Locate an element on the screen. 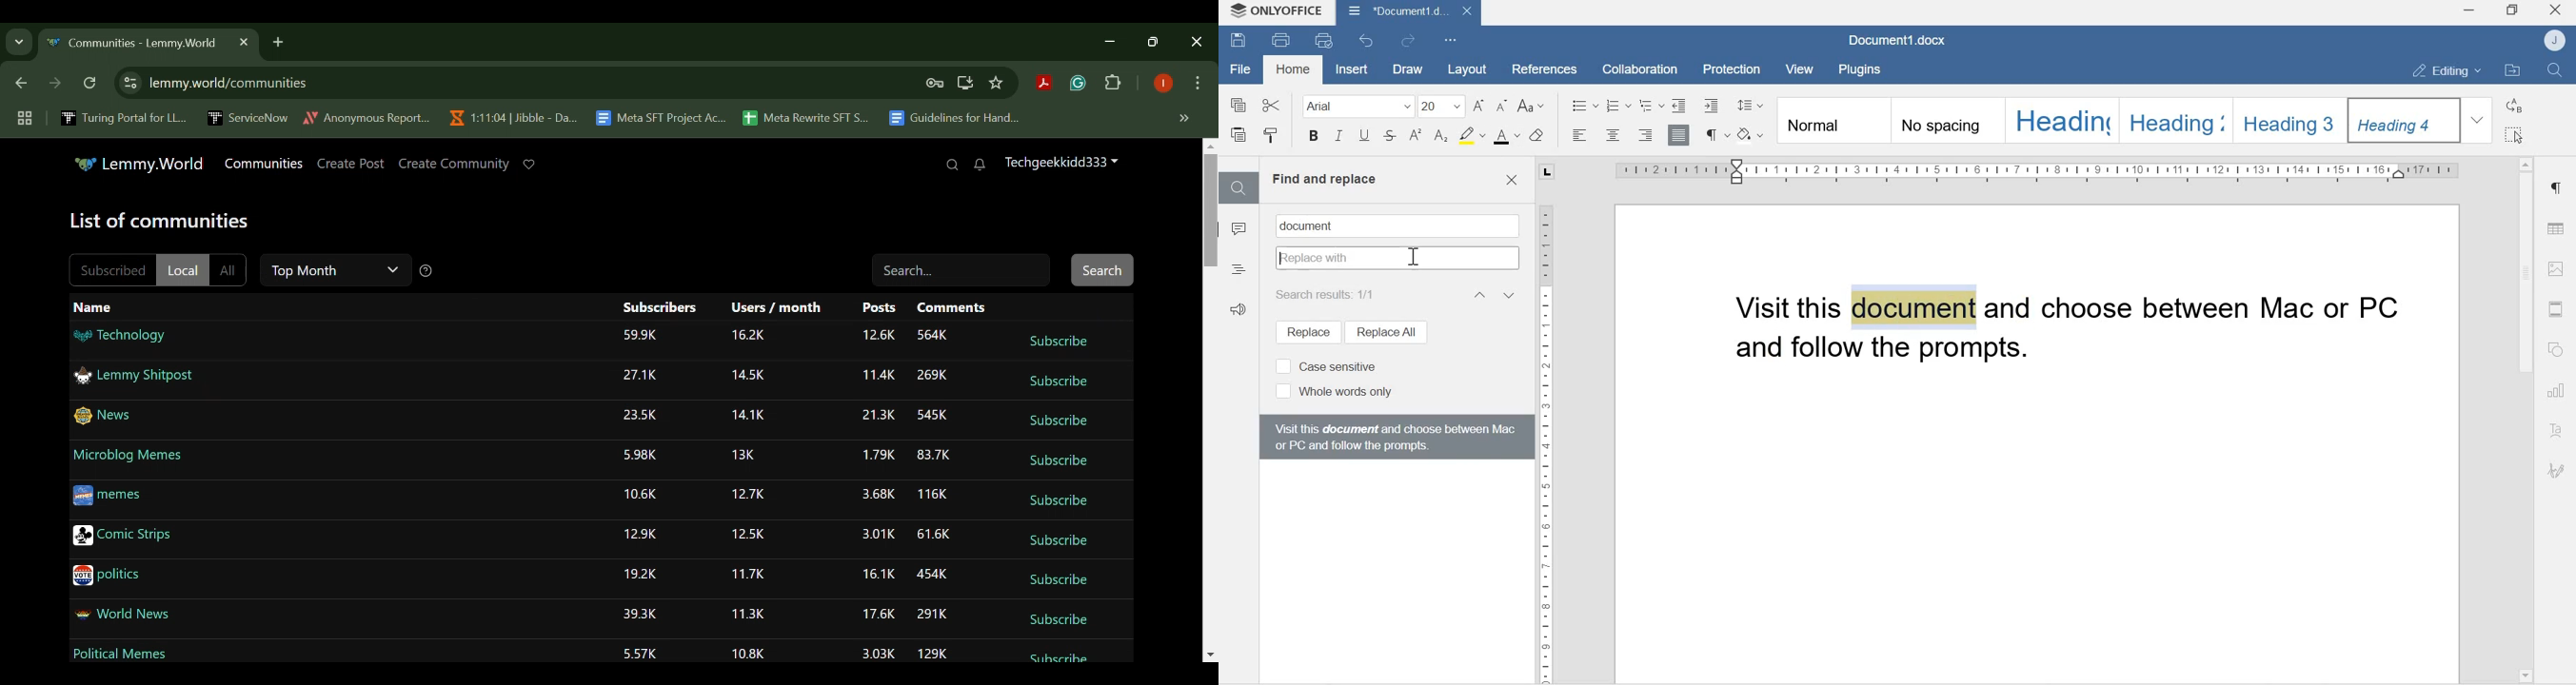 The height and width of the screenshot is (700, 2576). Next result is located at coordinates (1511, 294).